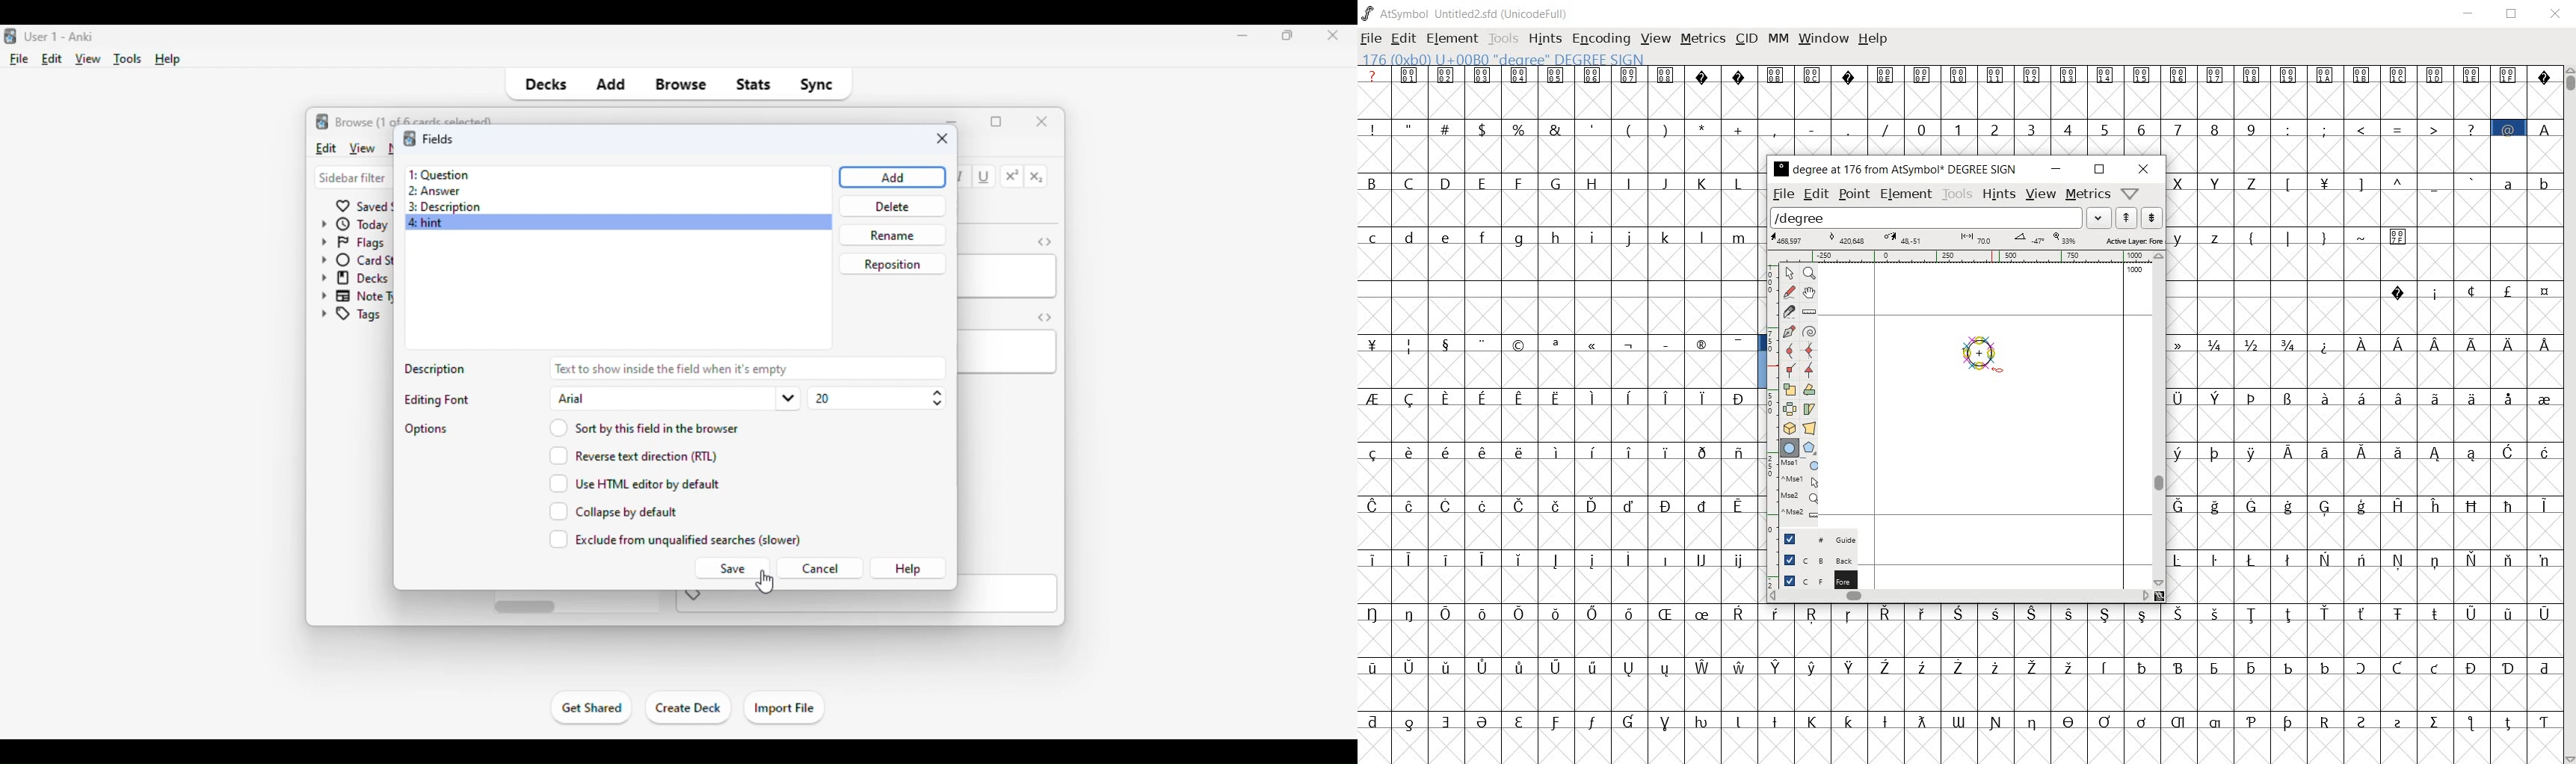  I want to click on import file, so click(784, 709).